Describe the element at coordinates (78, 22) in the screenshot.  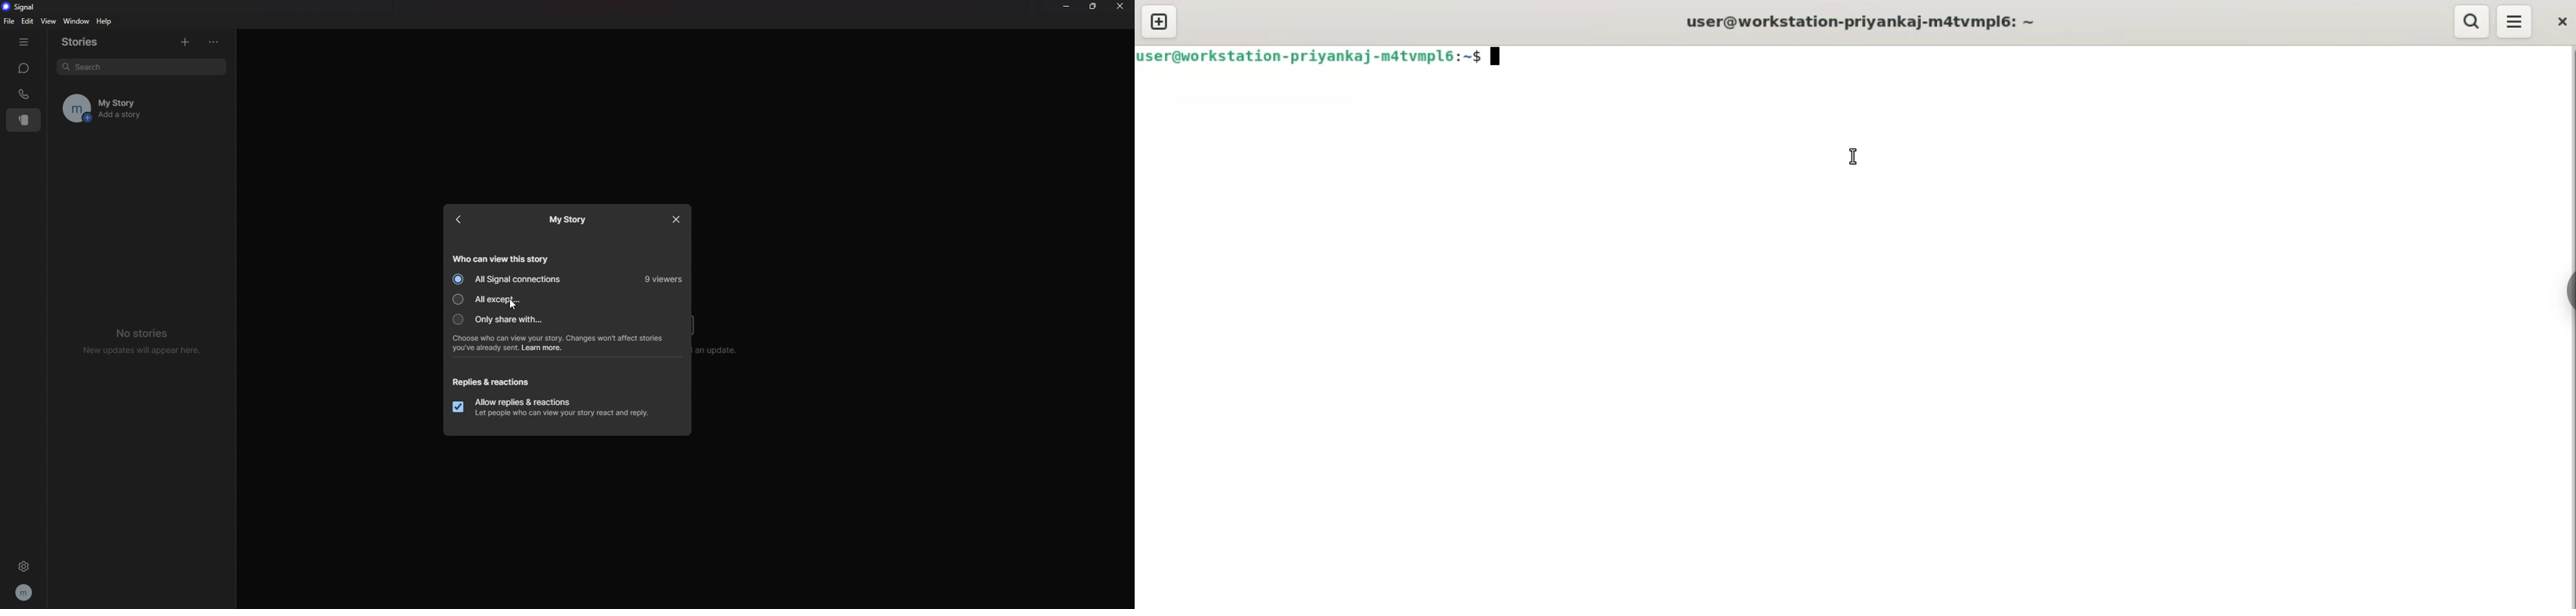
I see `window` at that location.